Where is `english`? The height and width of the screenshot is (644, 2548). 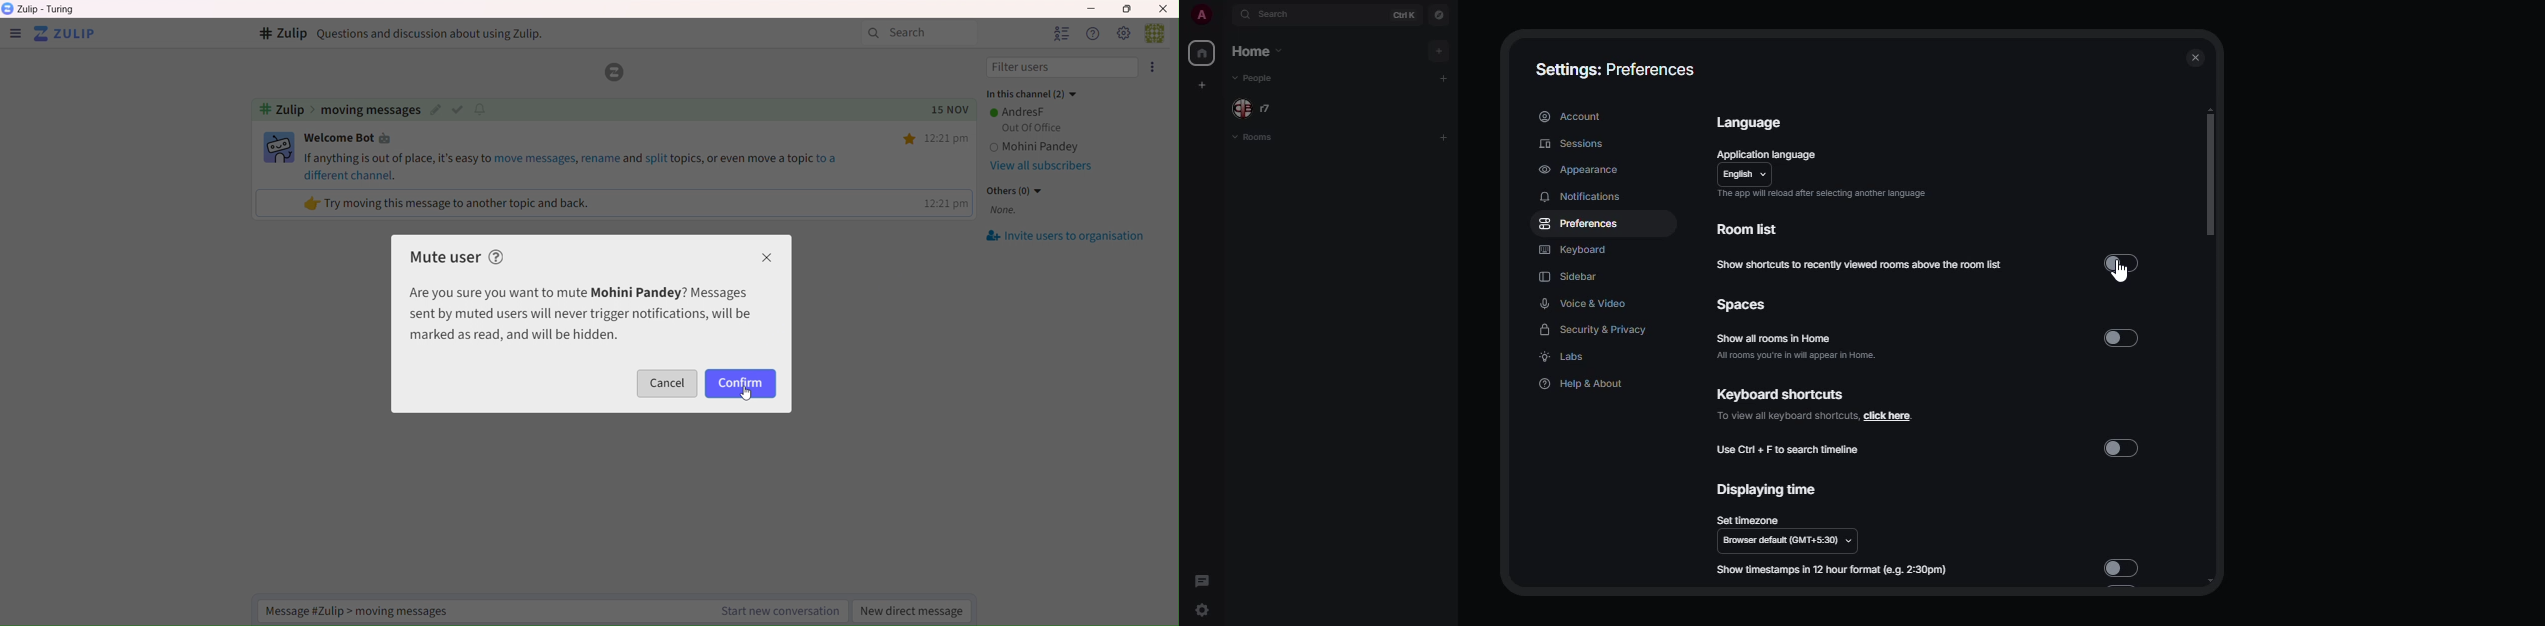
english is located at coordinates (1747, 173).